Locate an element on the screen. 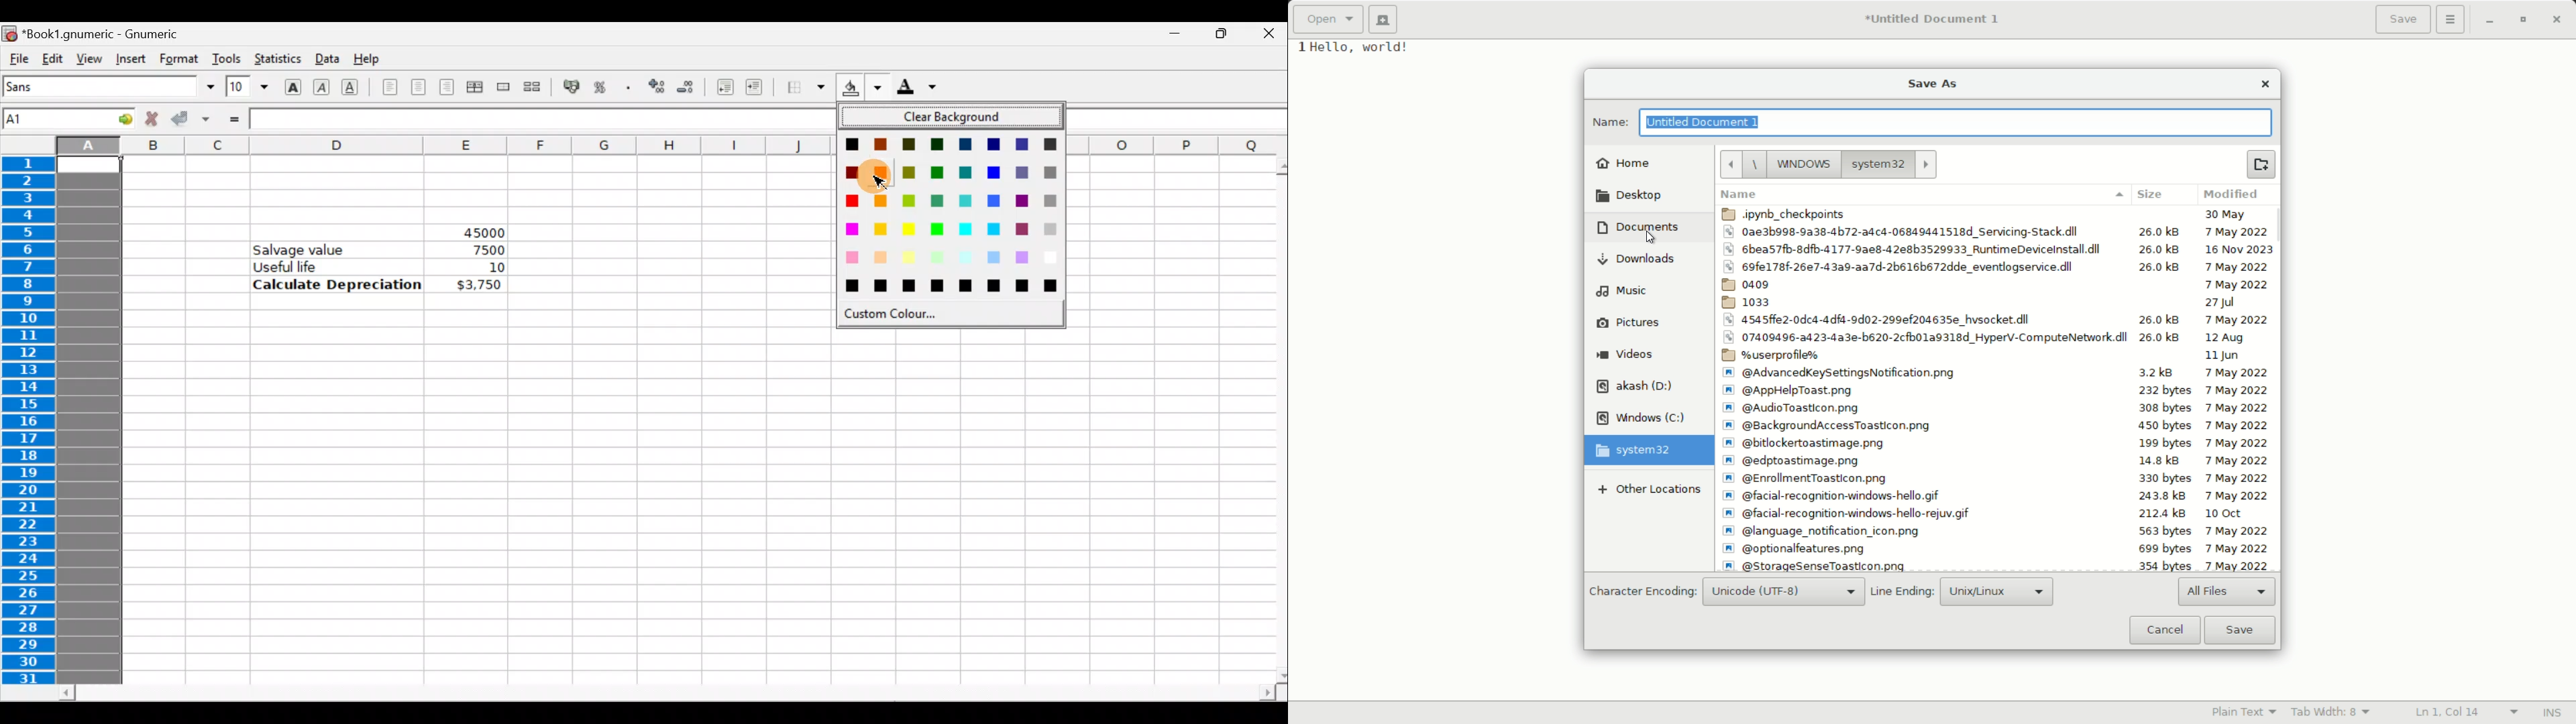 The height and width of the screenshot is (728, 2576). Clear background is located at coordinates (957, 117).